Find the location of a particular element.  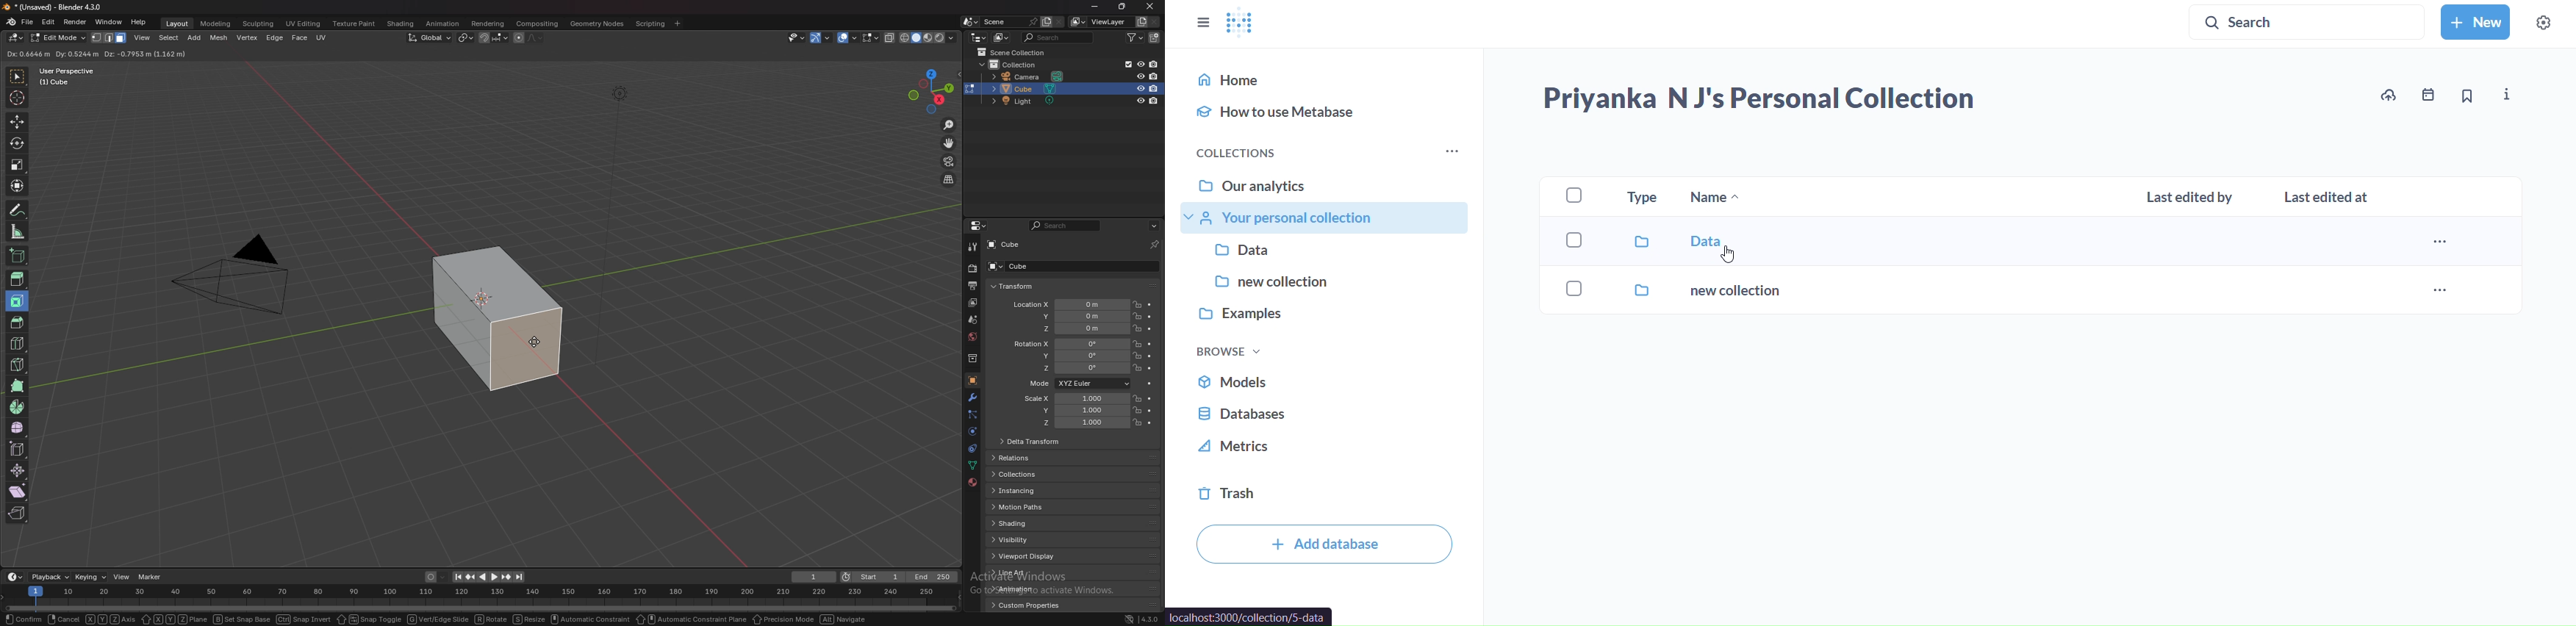

edge is located at coordinates (275, 38).